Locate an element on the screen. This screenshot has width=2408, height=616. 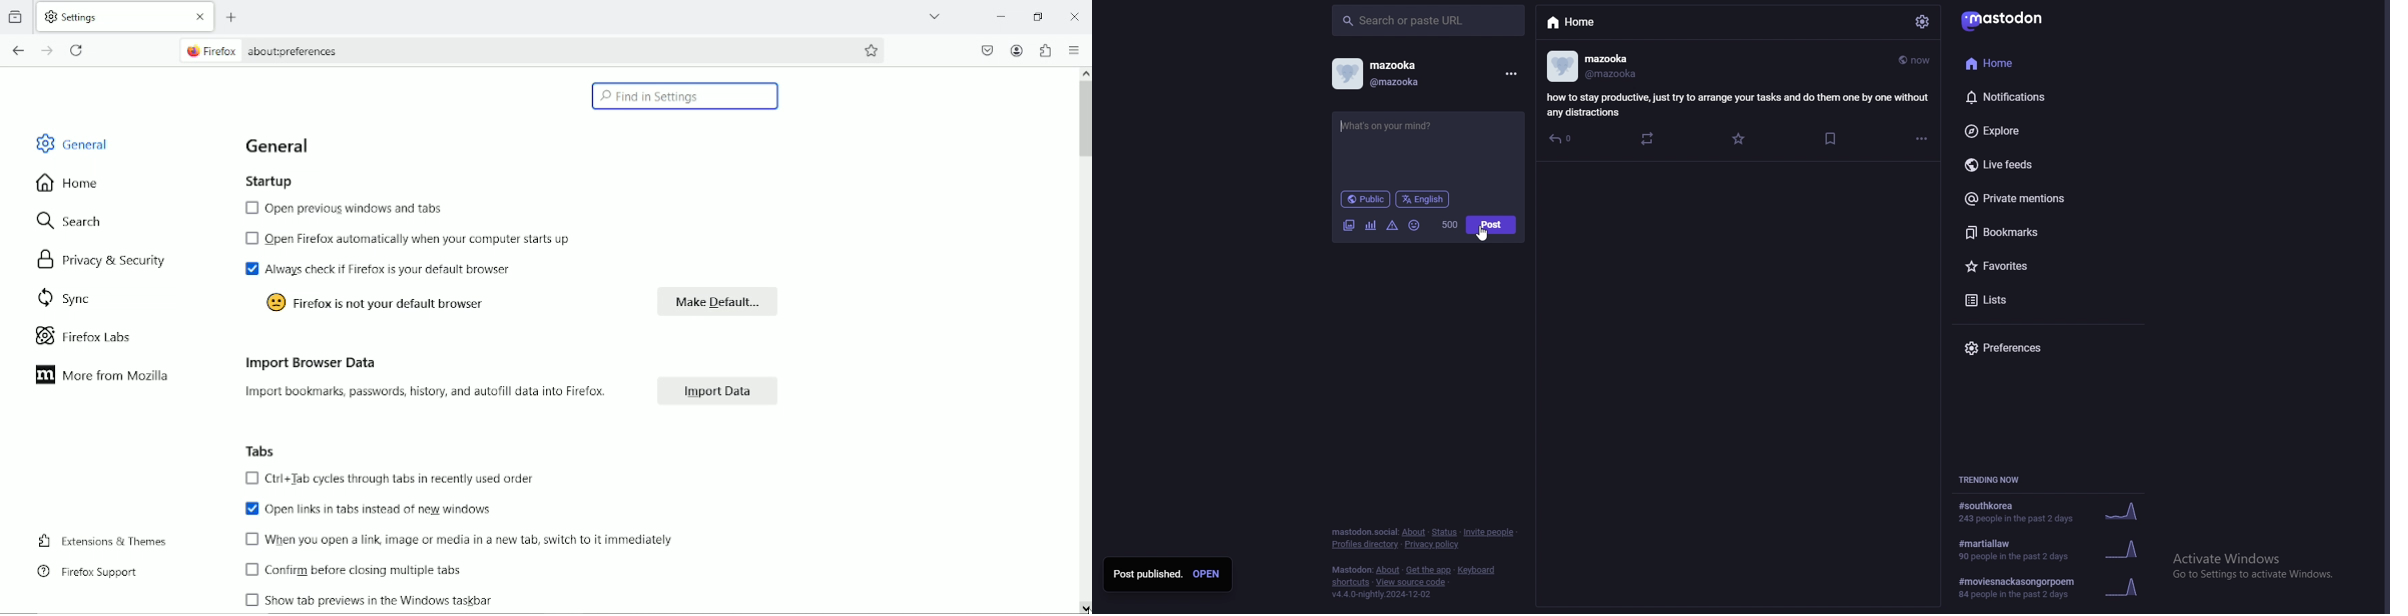
Firefox labs is located at coordinates (83, 335).